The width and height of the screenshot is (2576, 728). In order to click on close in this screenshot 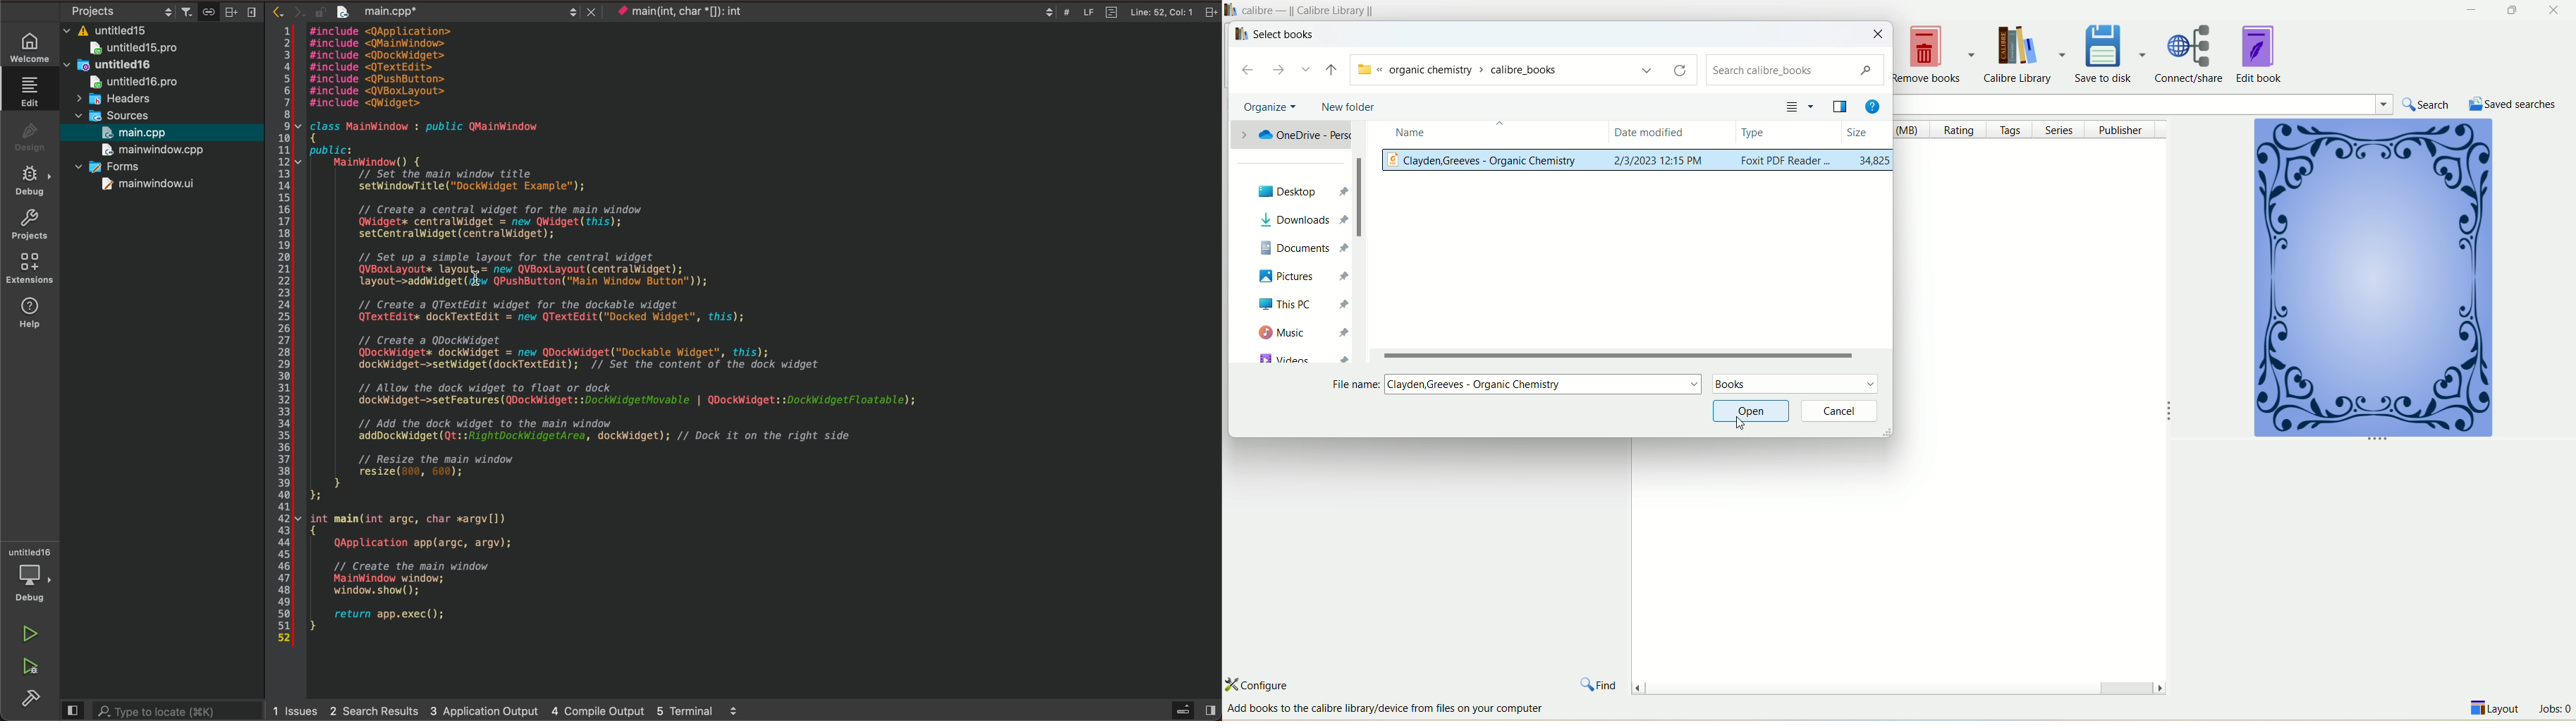, I will do `click(1879, 34)`.